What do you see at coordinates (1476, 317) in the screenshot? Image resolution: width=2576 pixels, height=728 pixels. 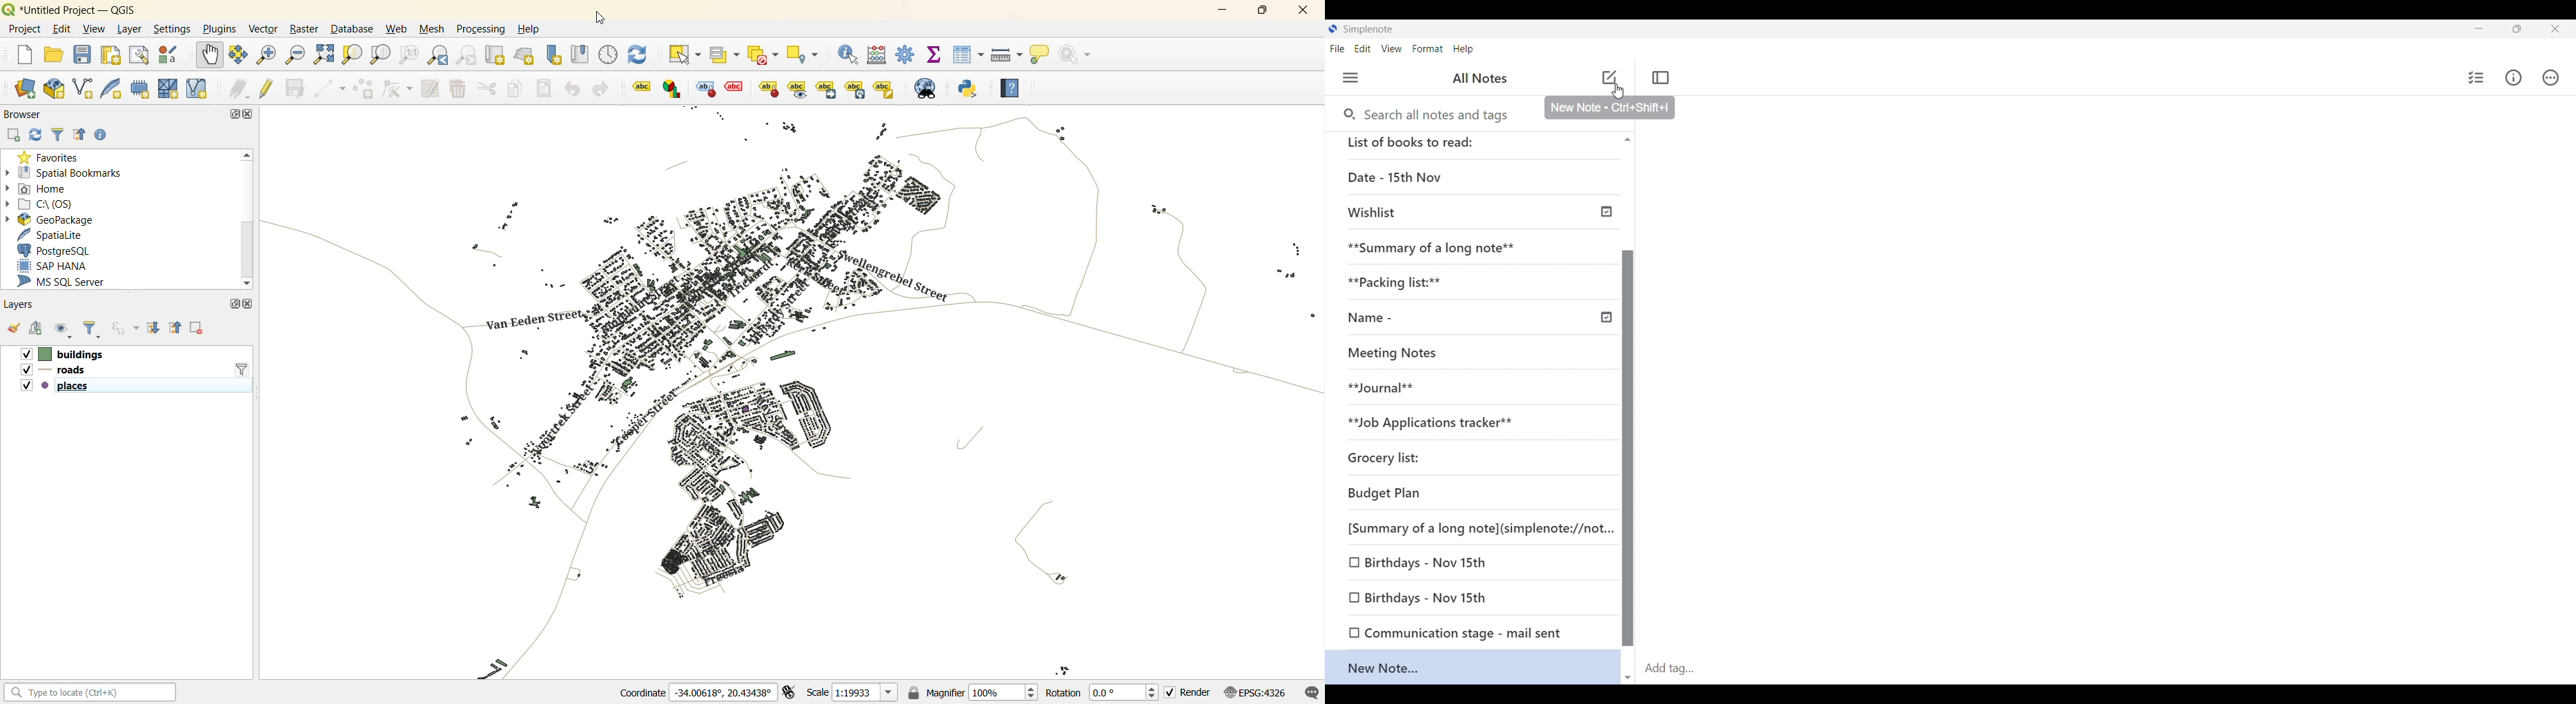 I see `Name` at bounding box center [1476, 317].